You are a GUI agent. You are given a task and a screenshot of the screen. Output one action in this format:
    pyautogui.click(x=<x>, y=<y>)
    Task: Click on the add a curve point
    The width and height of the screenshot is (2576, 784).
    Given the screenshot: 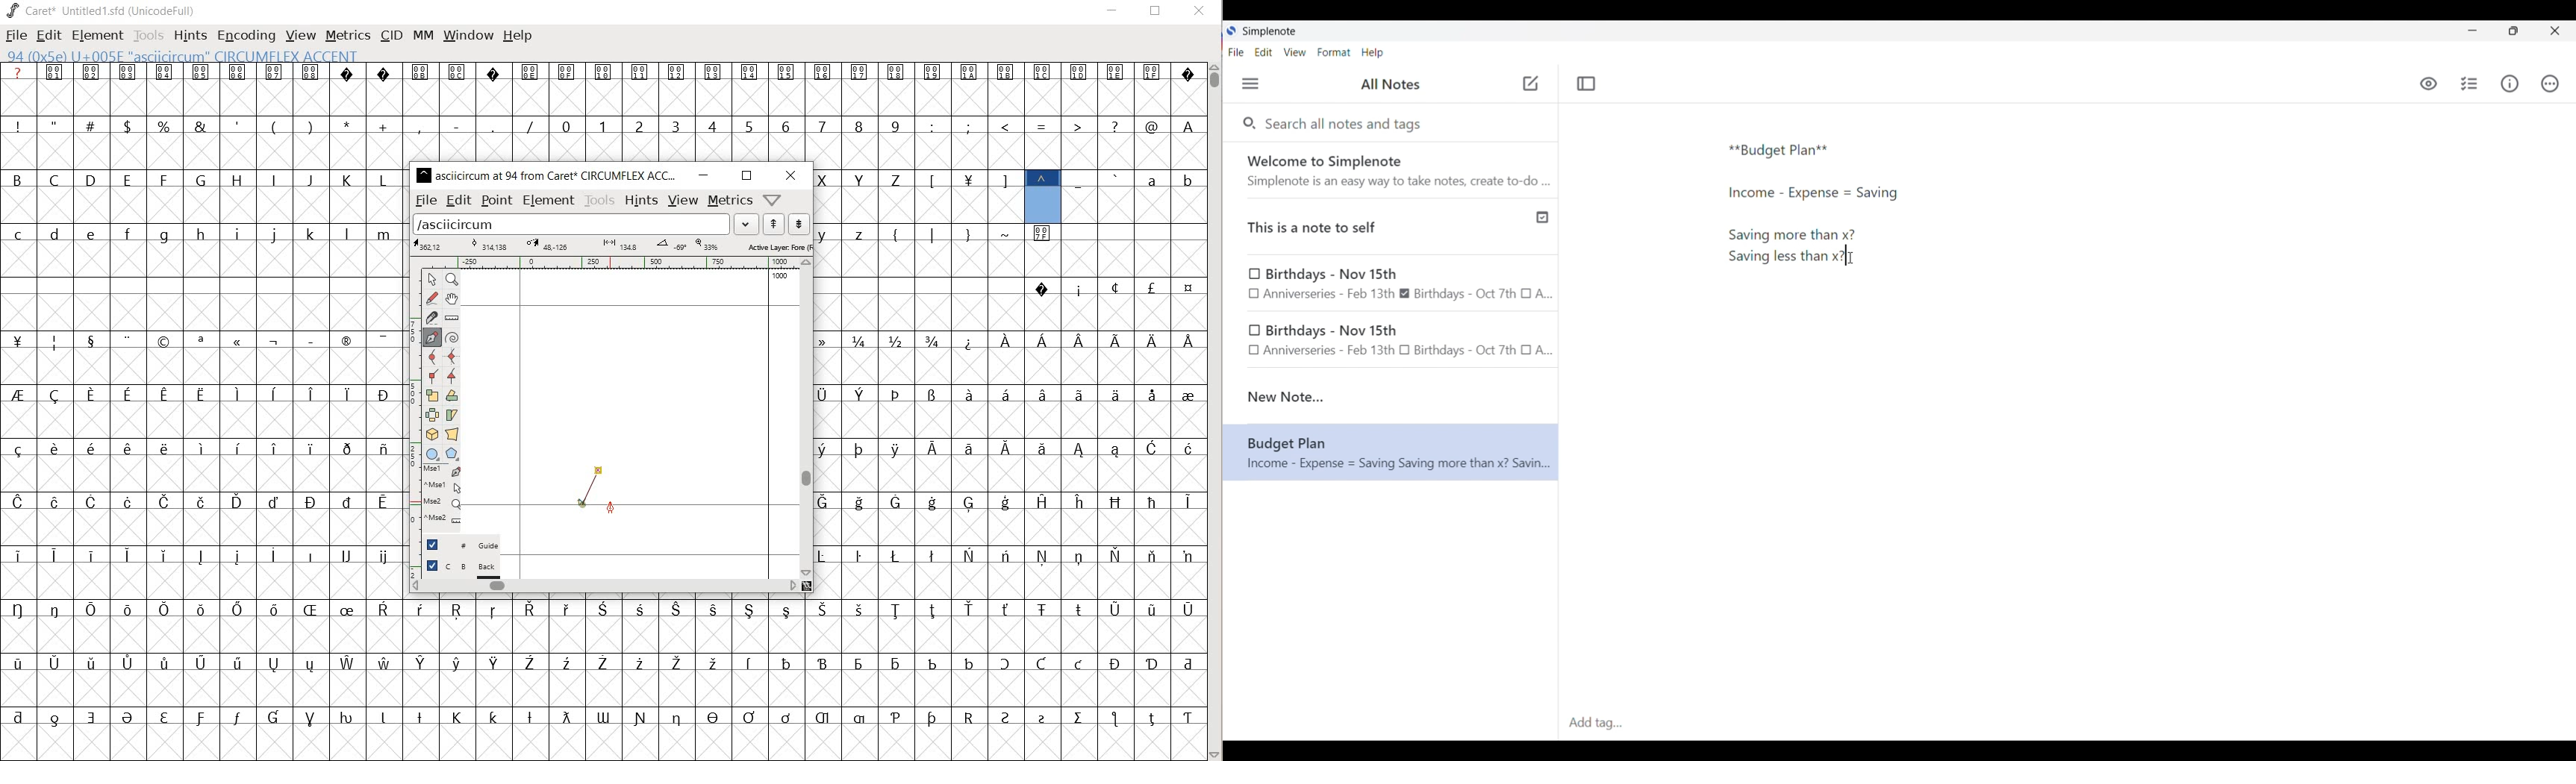 What is the action you would take?
    pyautogui.click(x=433, y=357)
    